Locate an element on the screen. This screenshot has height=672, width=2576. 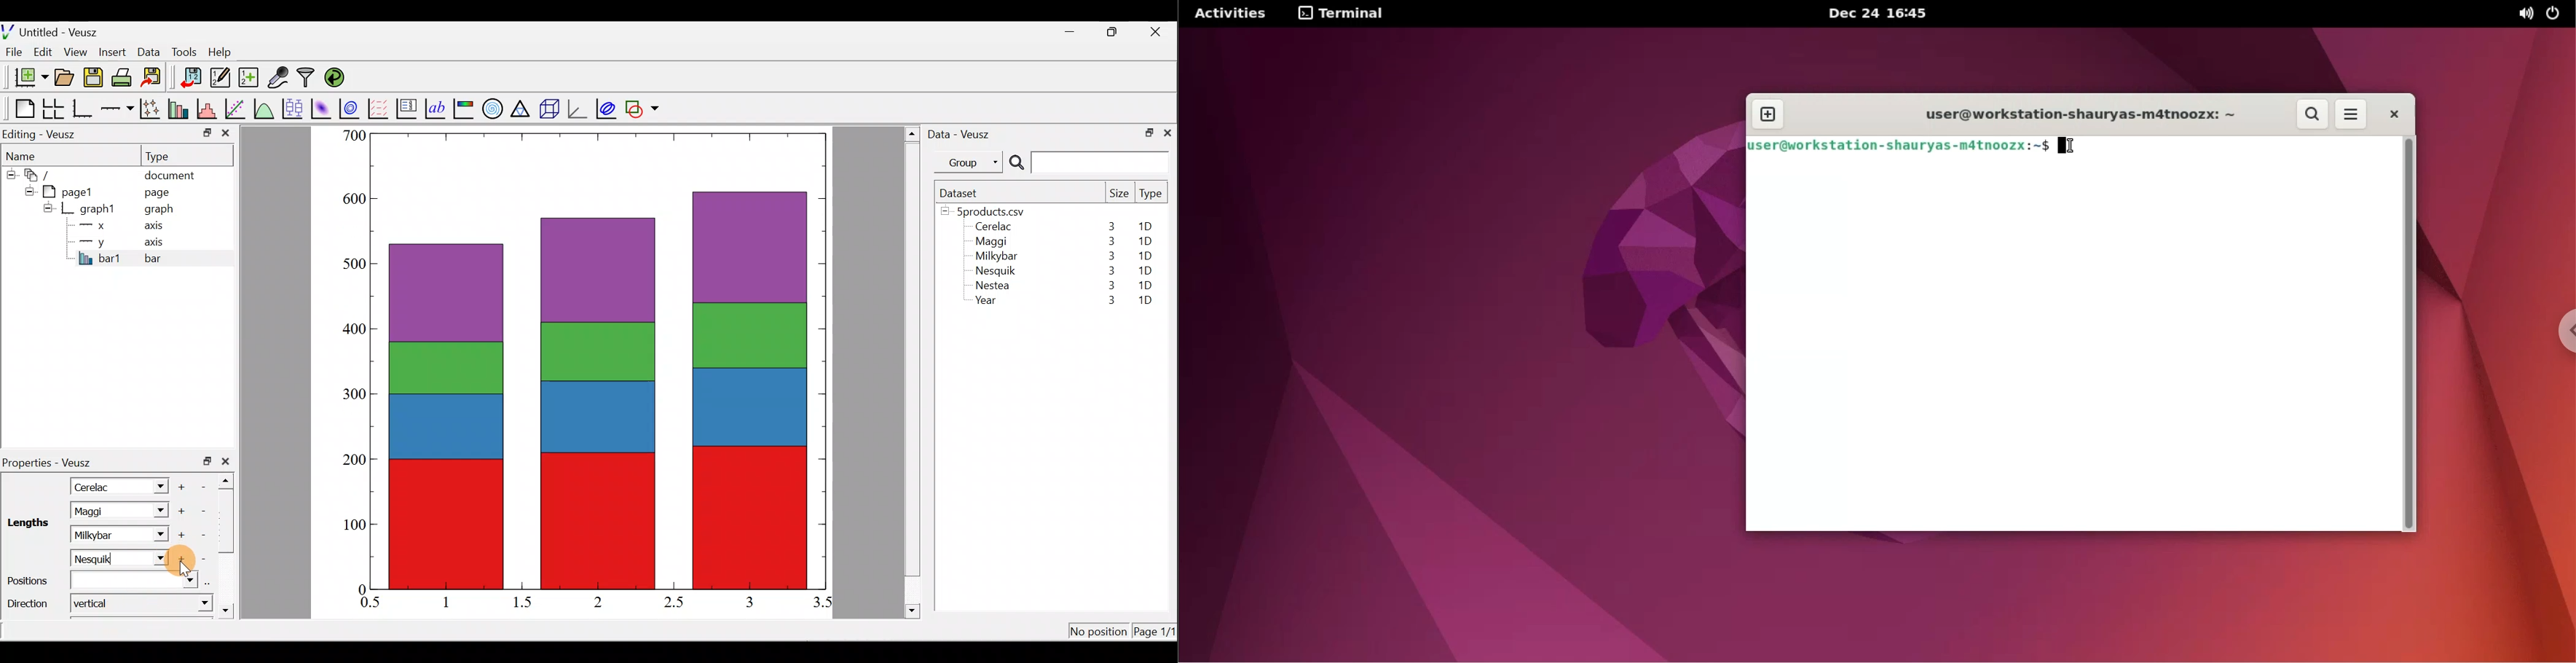
Milkybar is located at coordinates (994, 257).